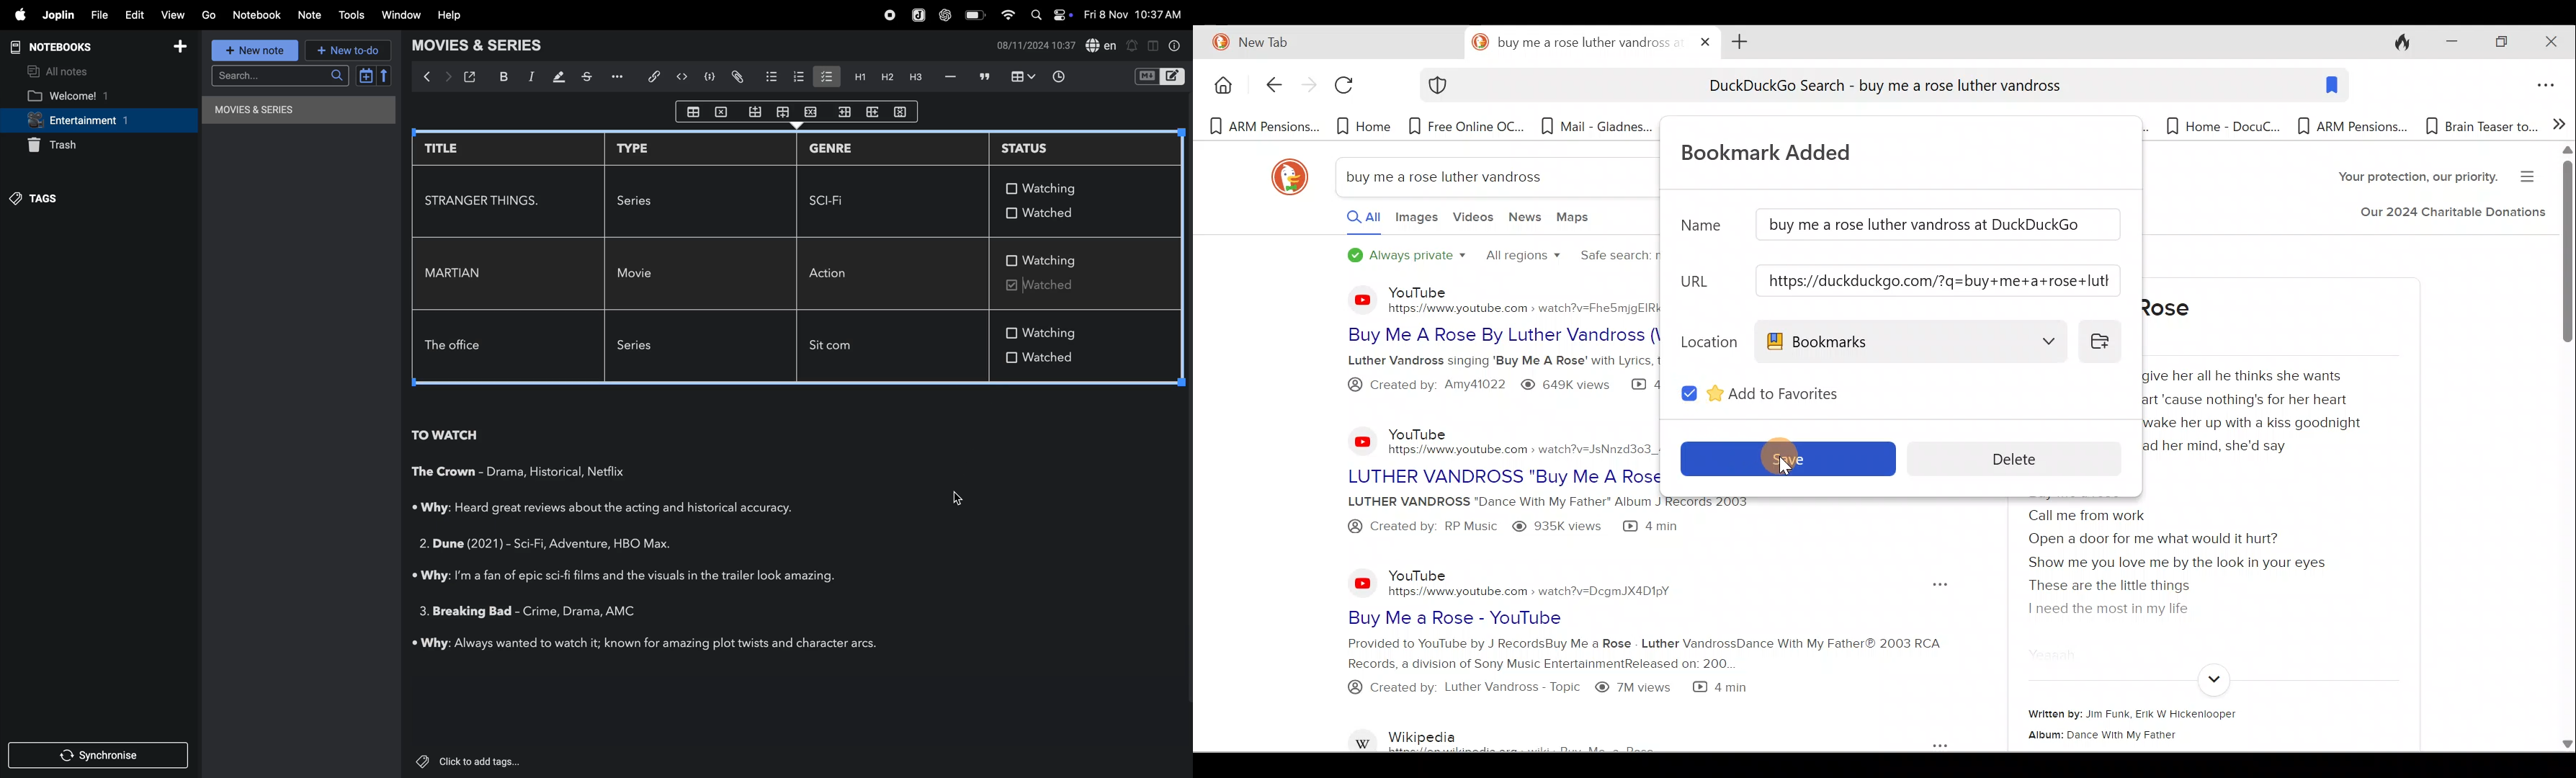  What do you see at coordinates (448, 16) in the screenshot?
I see `help` at bounding box center [448, 16].